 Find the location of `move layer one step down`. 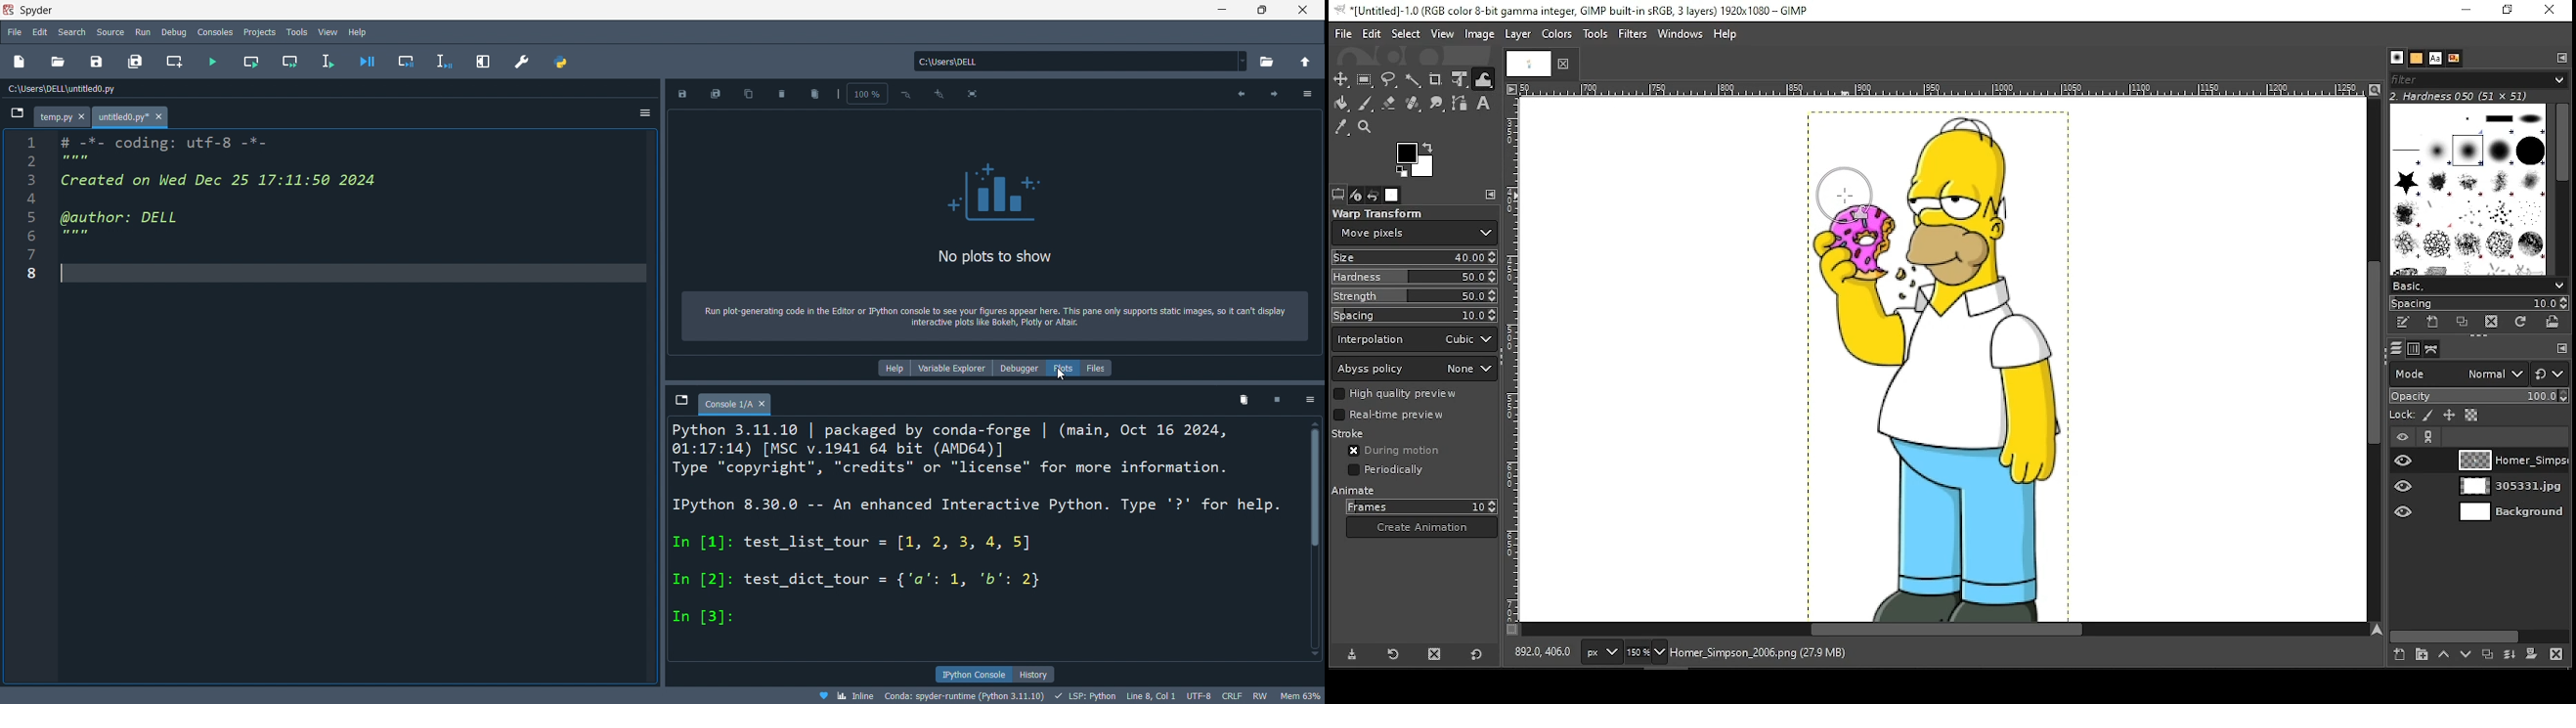

move layer one step down is located at coordinates (2466, 657).